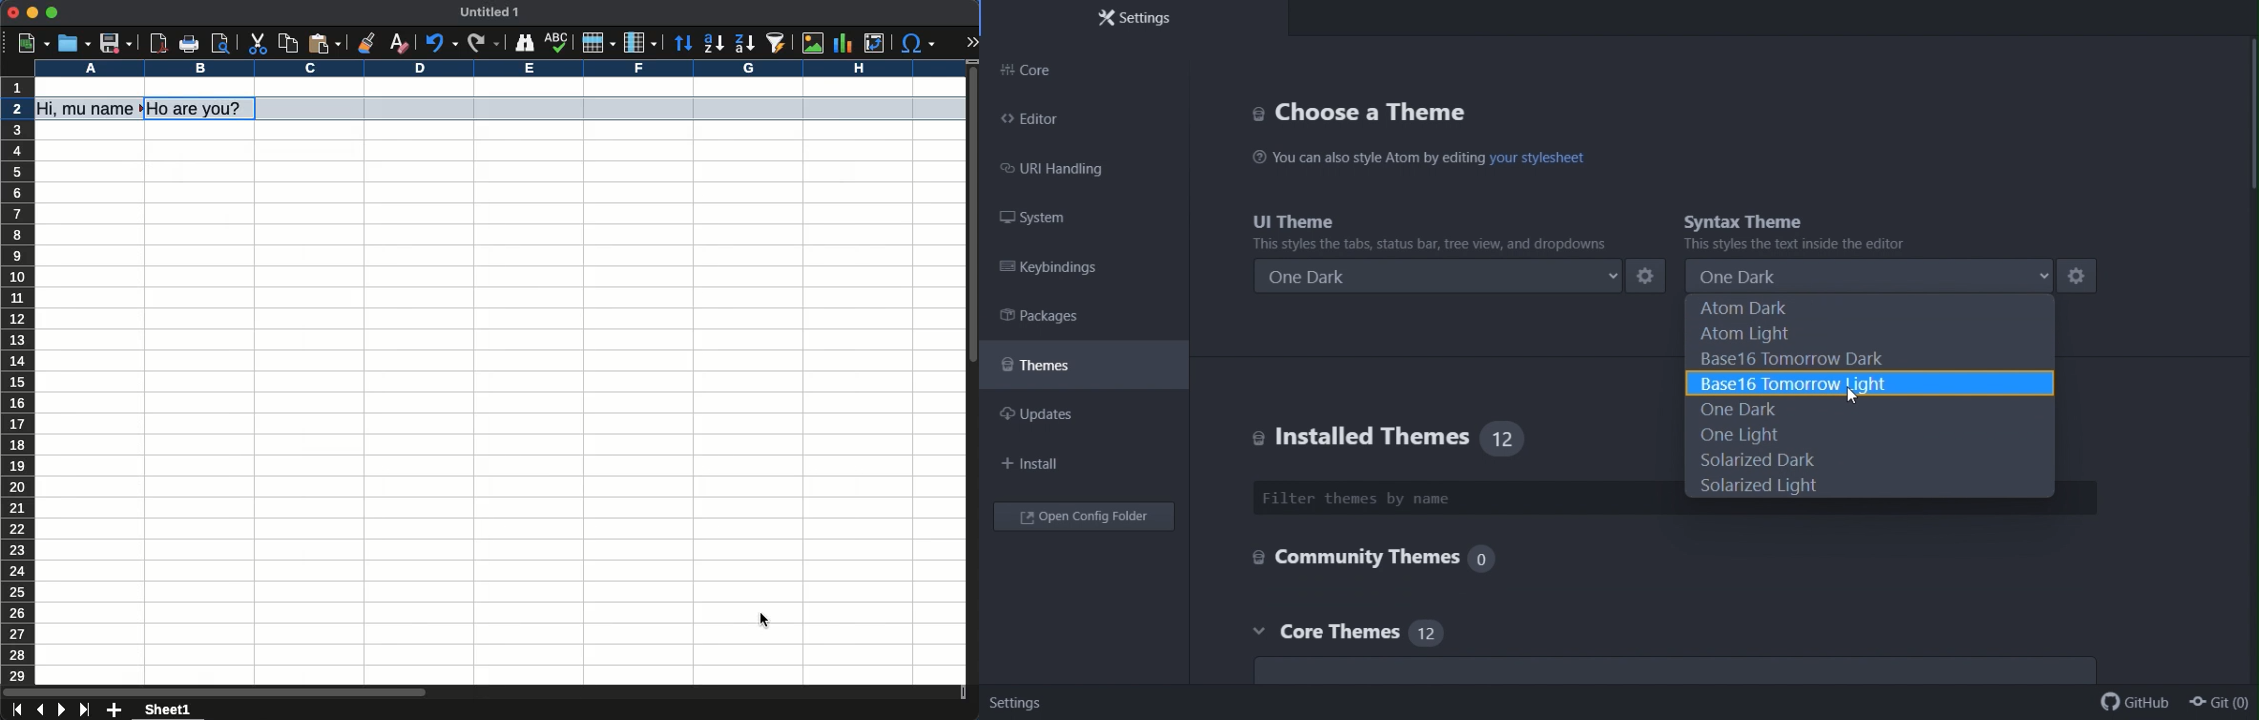  Describe the element at coordinates (202, 109) in the screenshot. I see `Ho are you? change made` at that location.